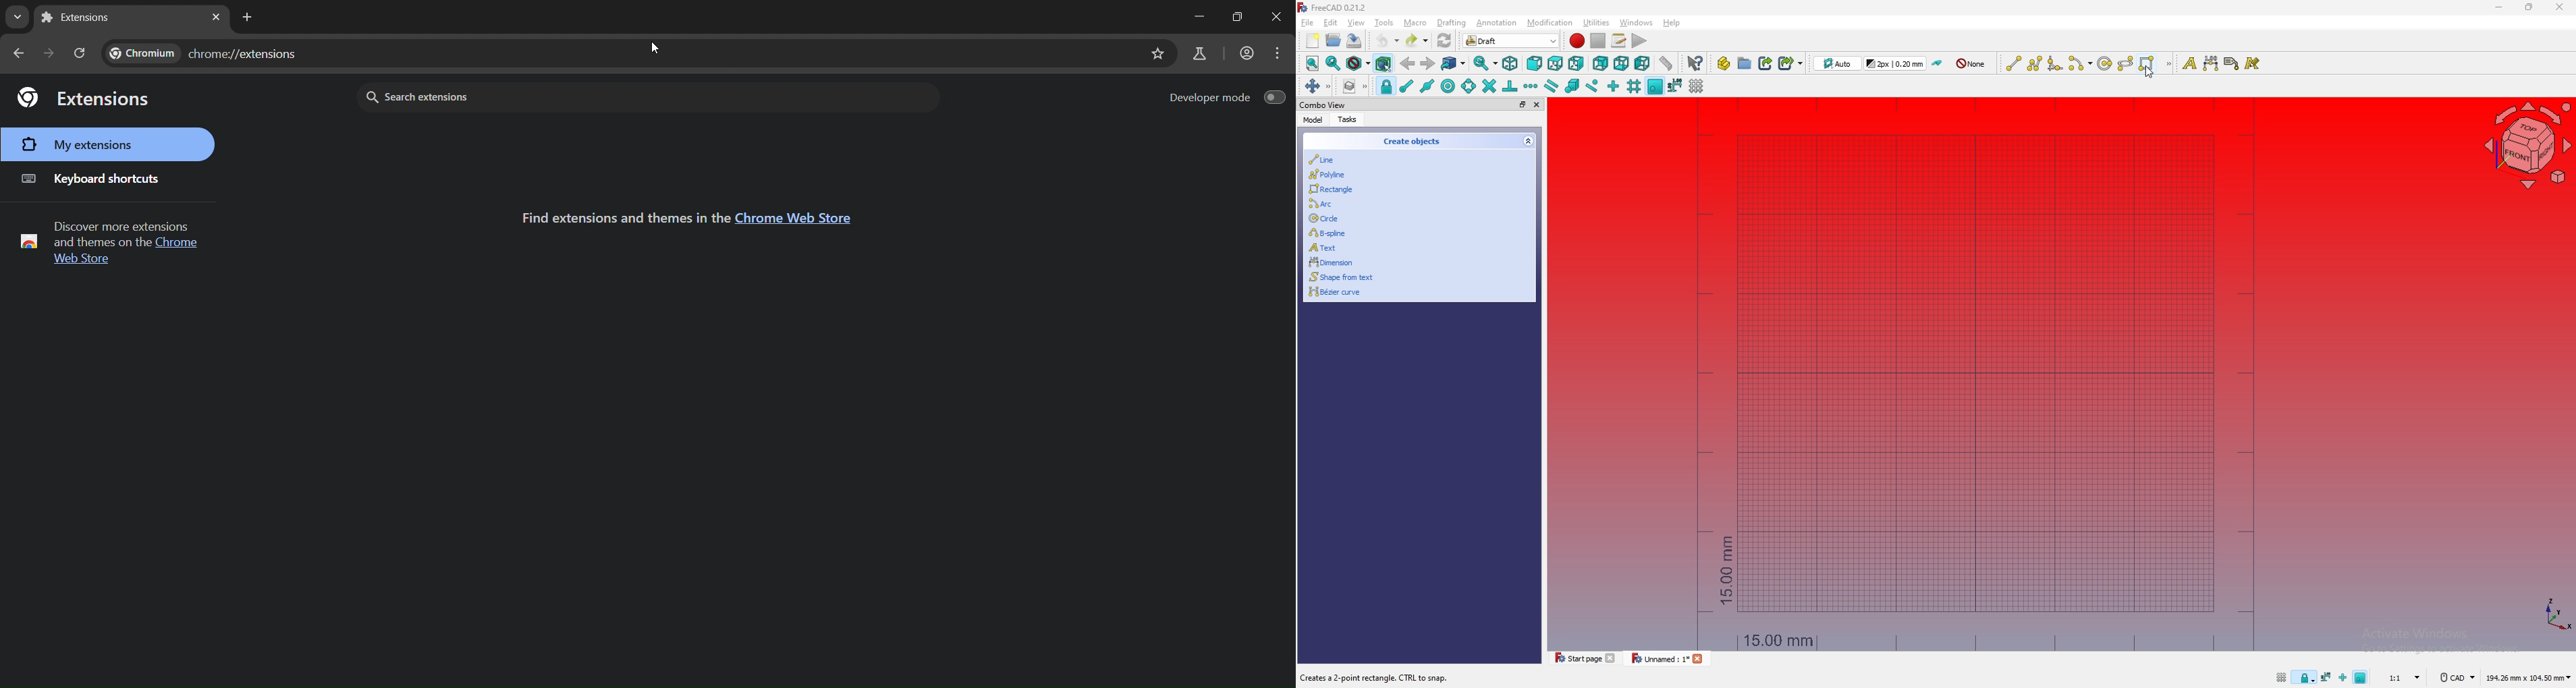  Describe the element at coordinates (120, 223) in the screenshot. I see `Discover more extensions` at that location.